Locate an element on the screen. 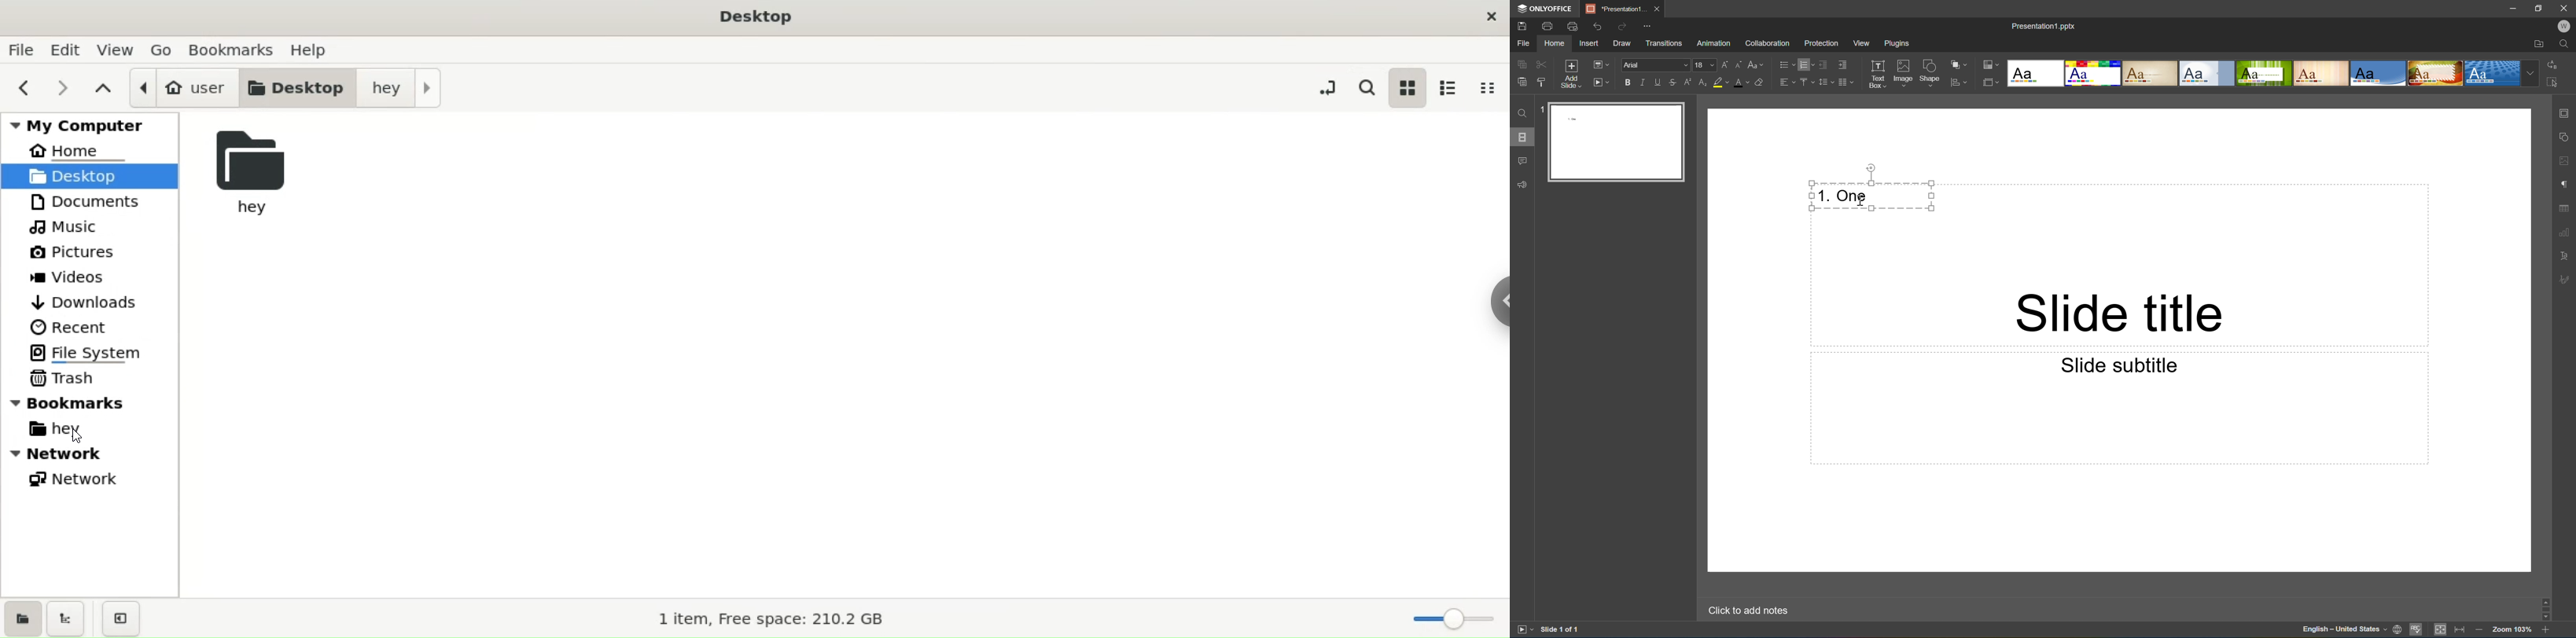 This screenshot has width=2576, height=644. One is located at coordinates (1852, 196).